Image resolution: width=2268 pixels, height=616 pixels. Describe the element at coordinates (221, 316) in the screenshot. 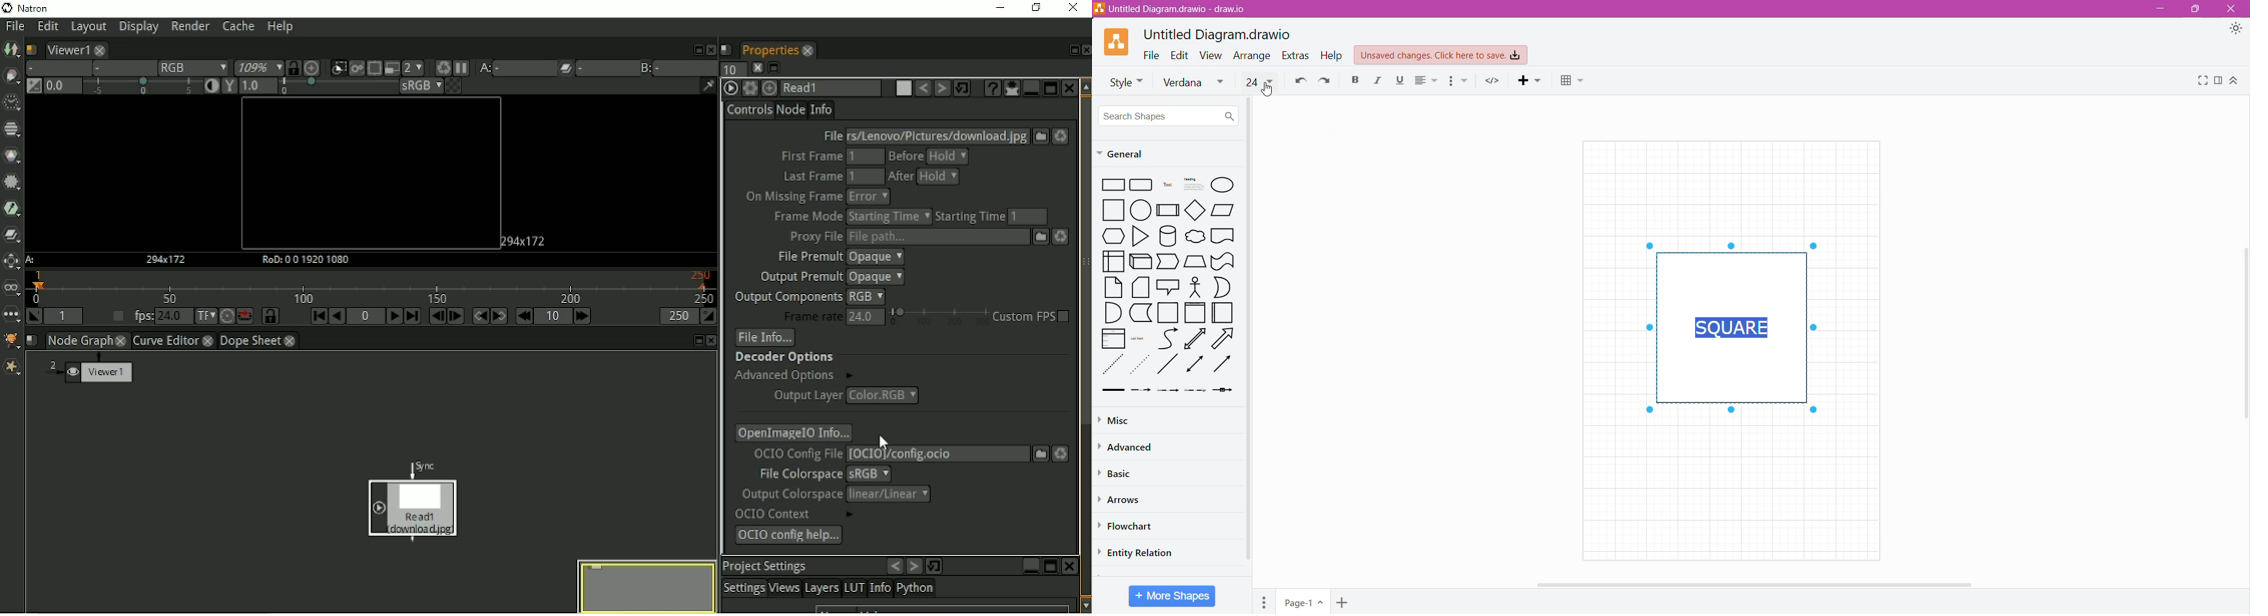

I see `Turbo mode` at that location.